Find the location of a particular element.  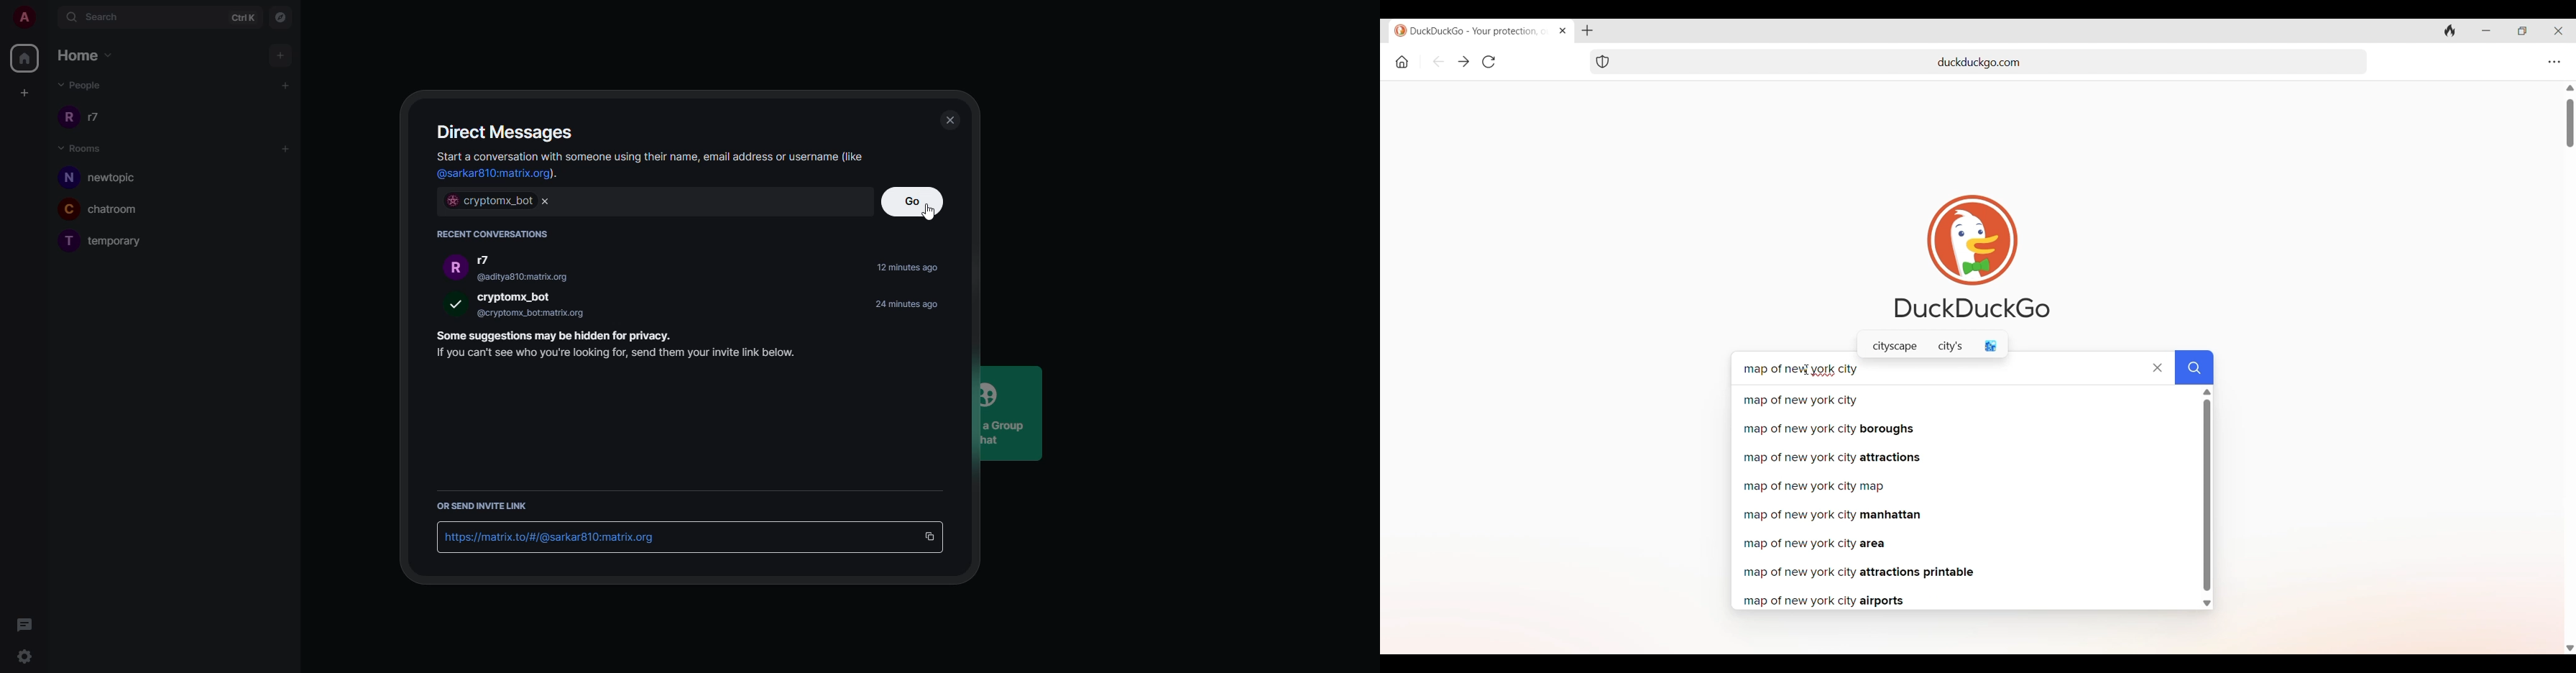

r7 is located at coordinates (487, 260).